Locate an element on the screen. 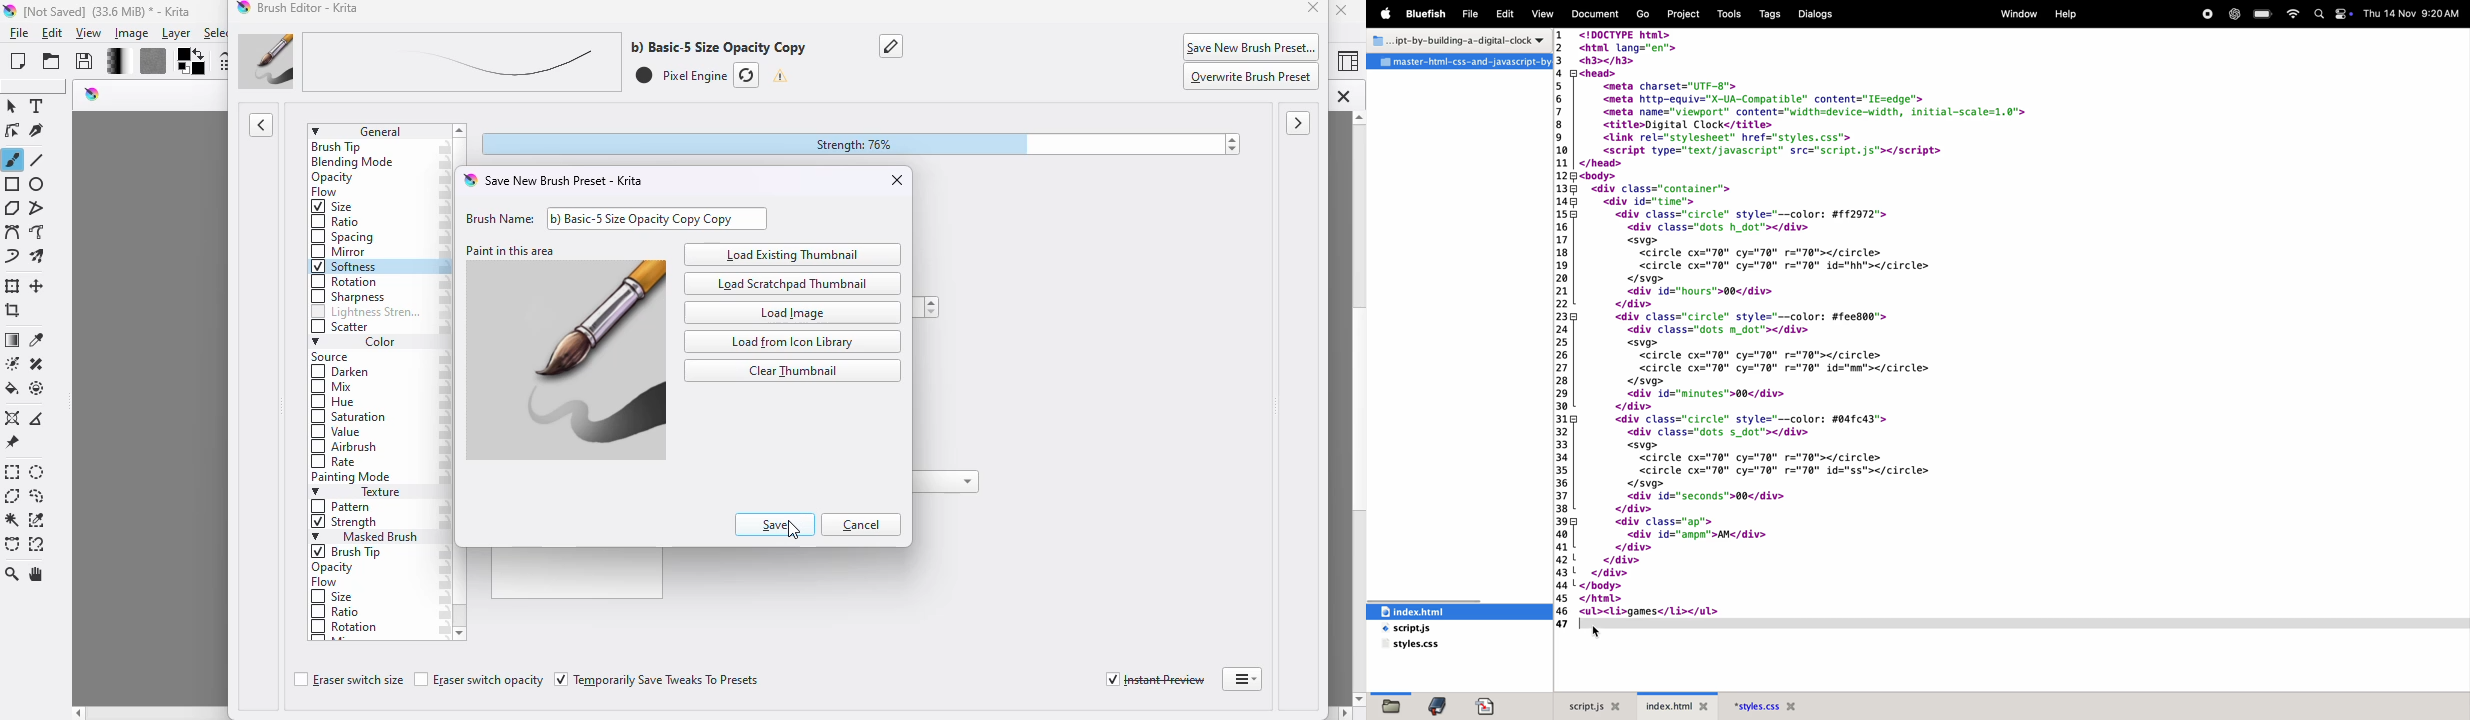 Image resolution: width=2492 pixels, height=728 pixels. calligraphy is located at coordinates (39, 132).